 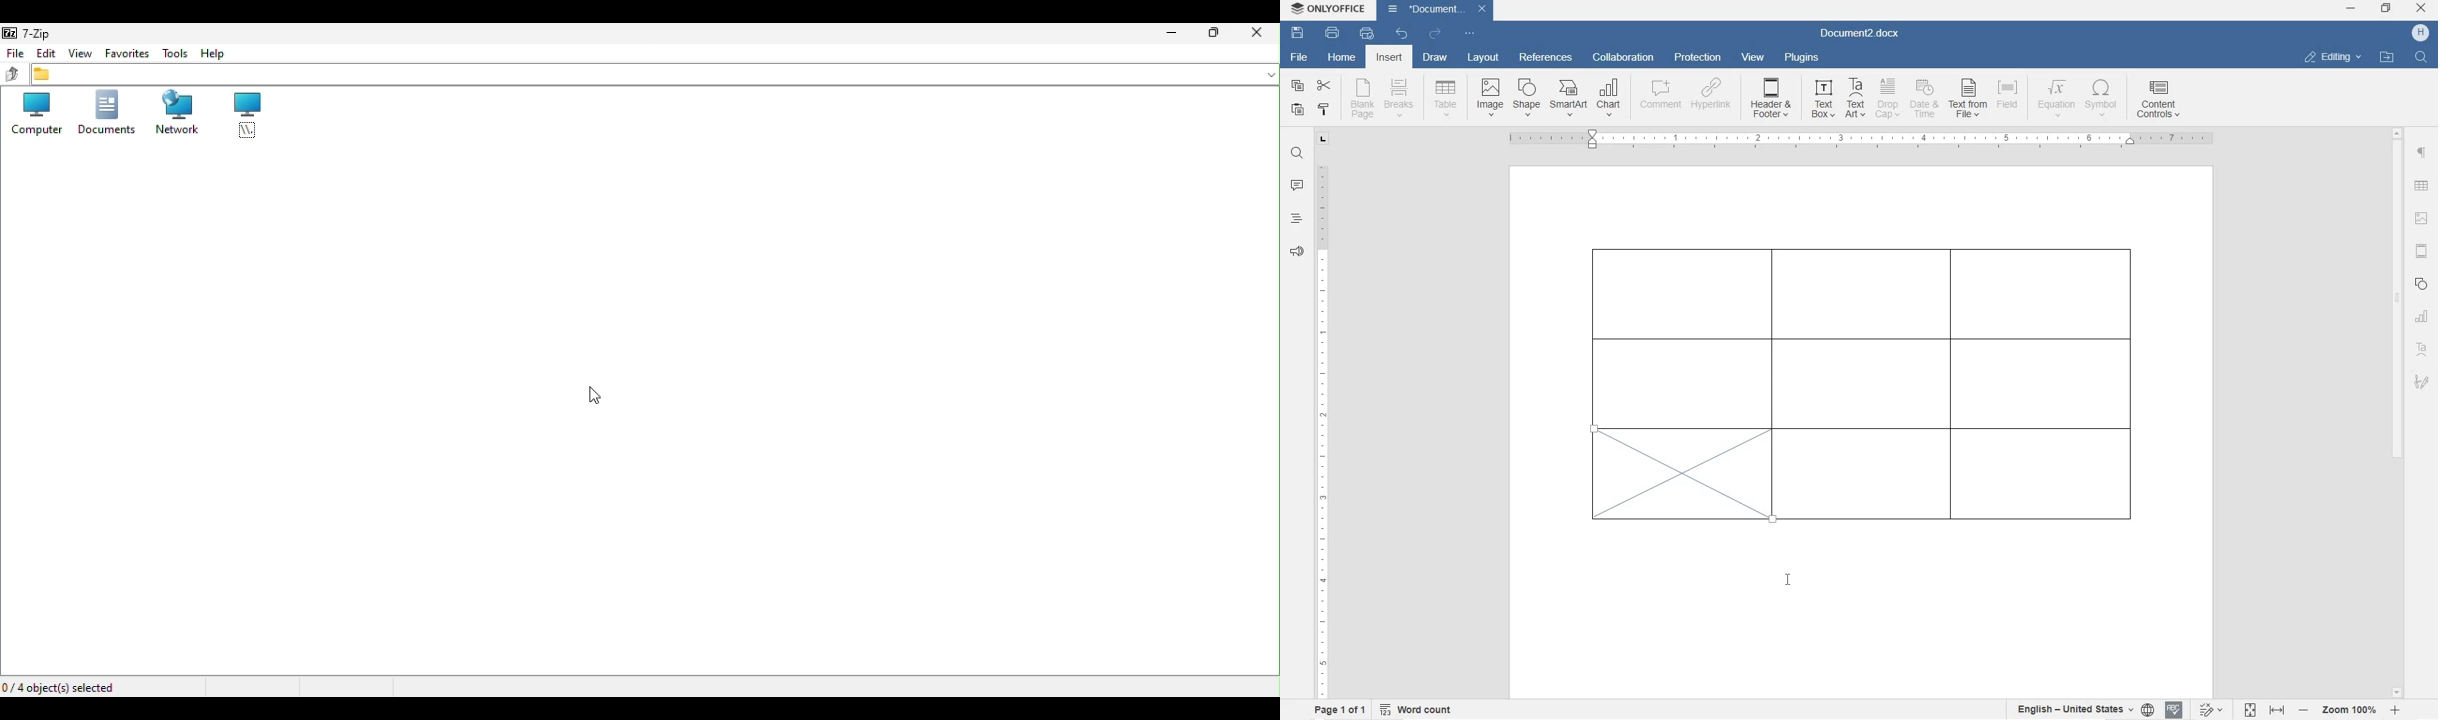 What do you see at coordinates (1660, 99) in the screenshot?
I see `COMMENT` at bounding box center [1660, 99].